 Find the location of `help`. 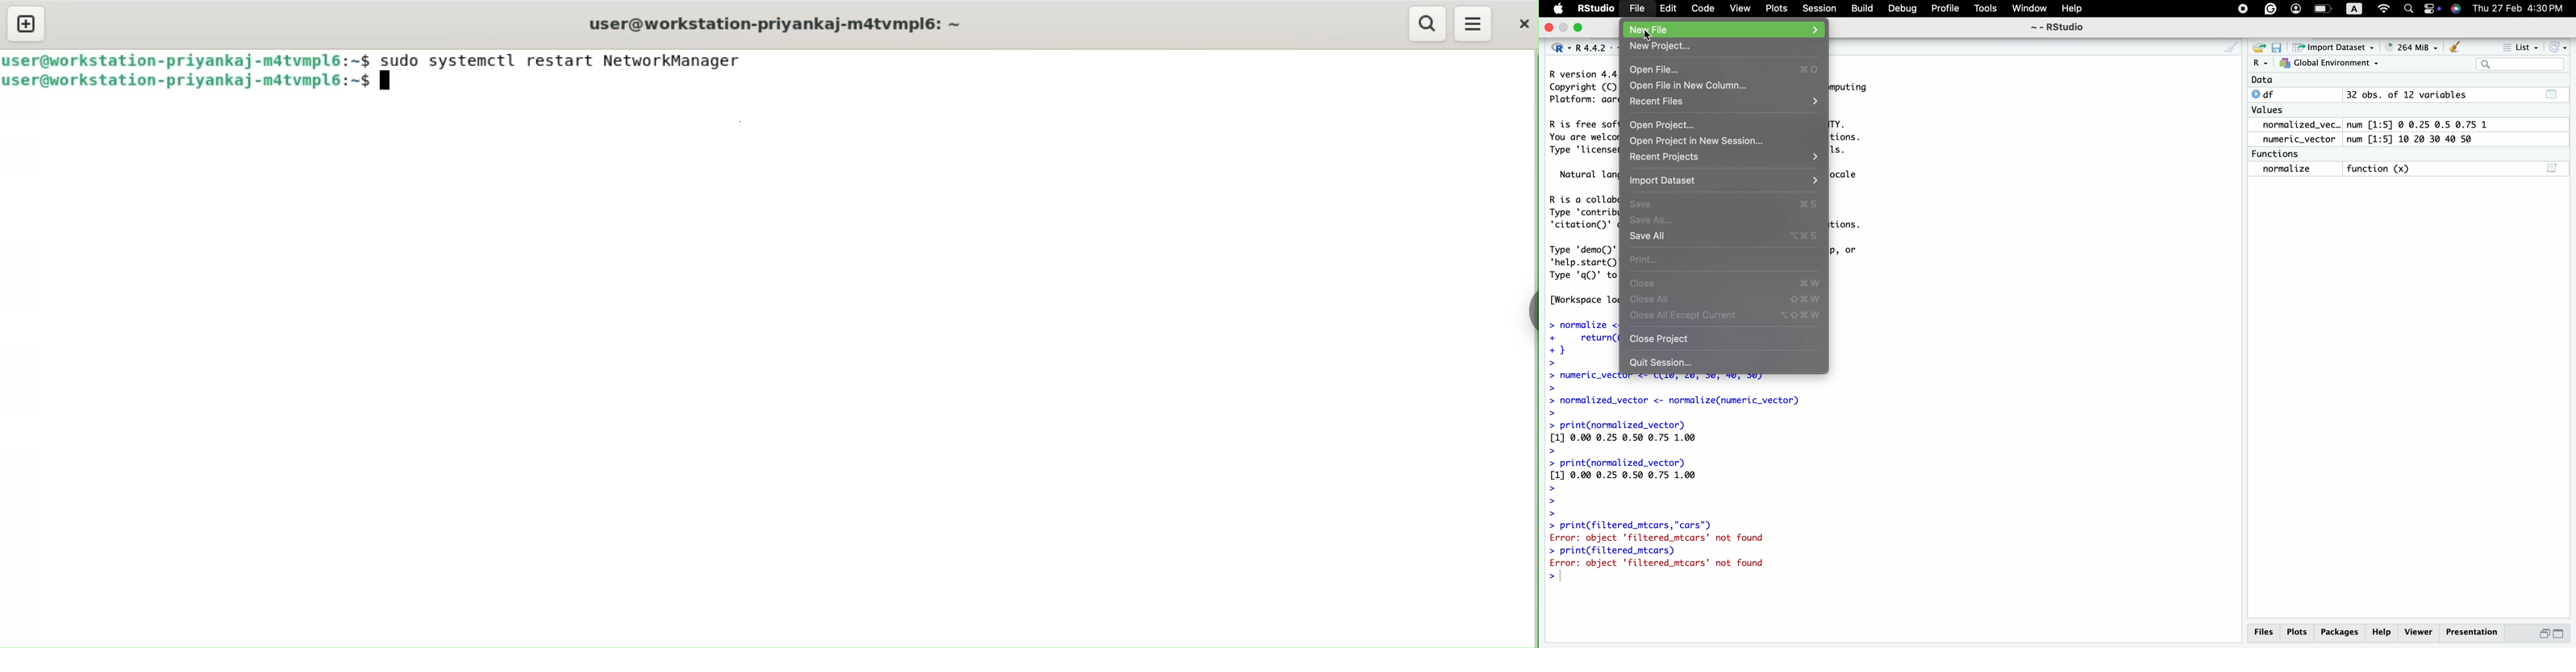

help is located at coordinates (2383, 633).